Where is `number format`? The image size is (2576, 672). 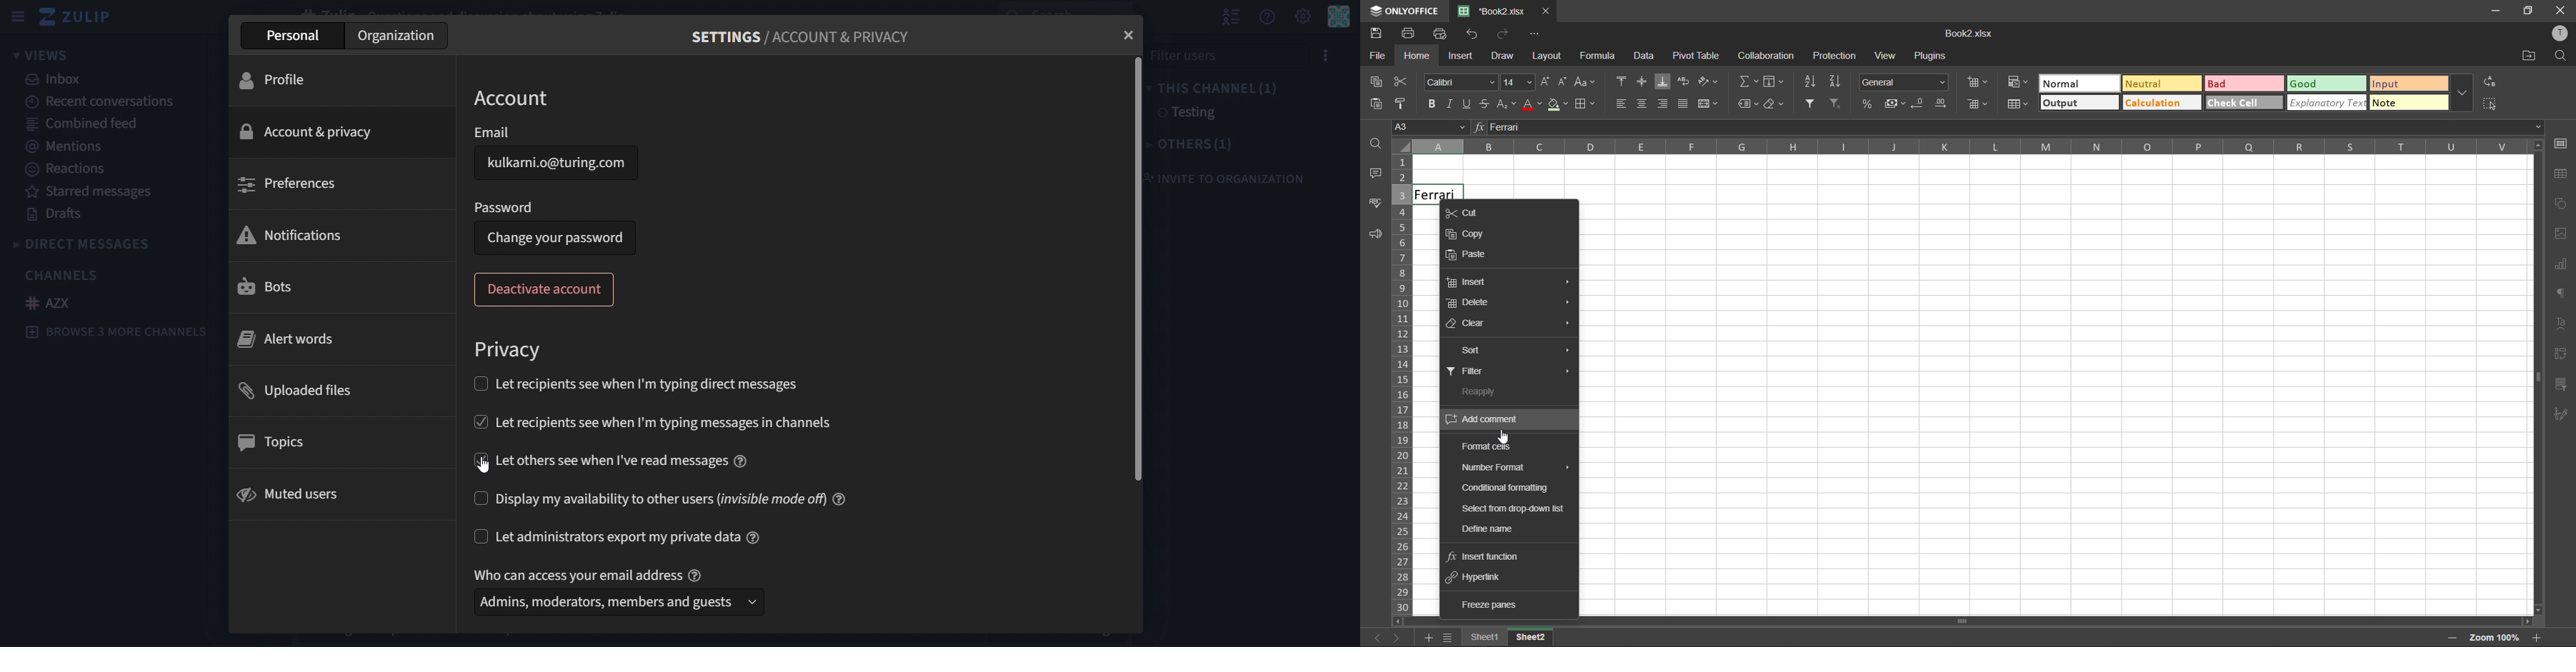
number format is located at coordinates (1904, 82).